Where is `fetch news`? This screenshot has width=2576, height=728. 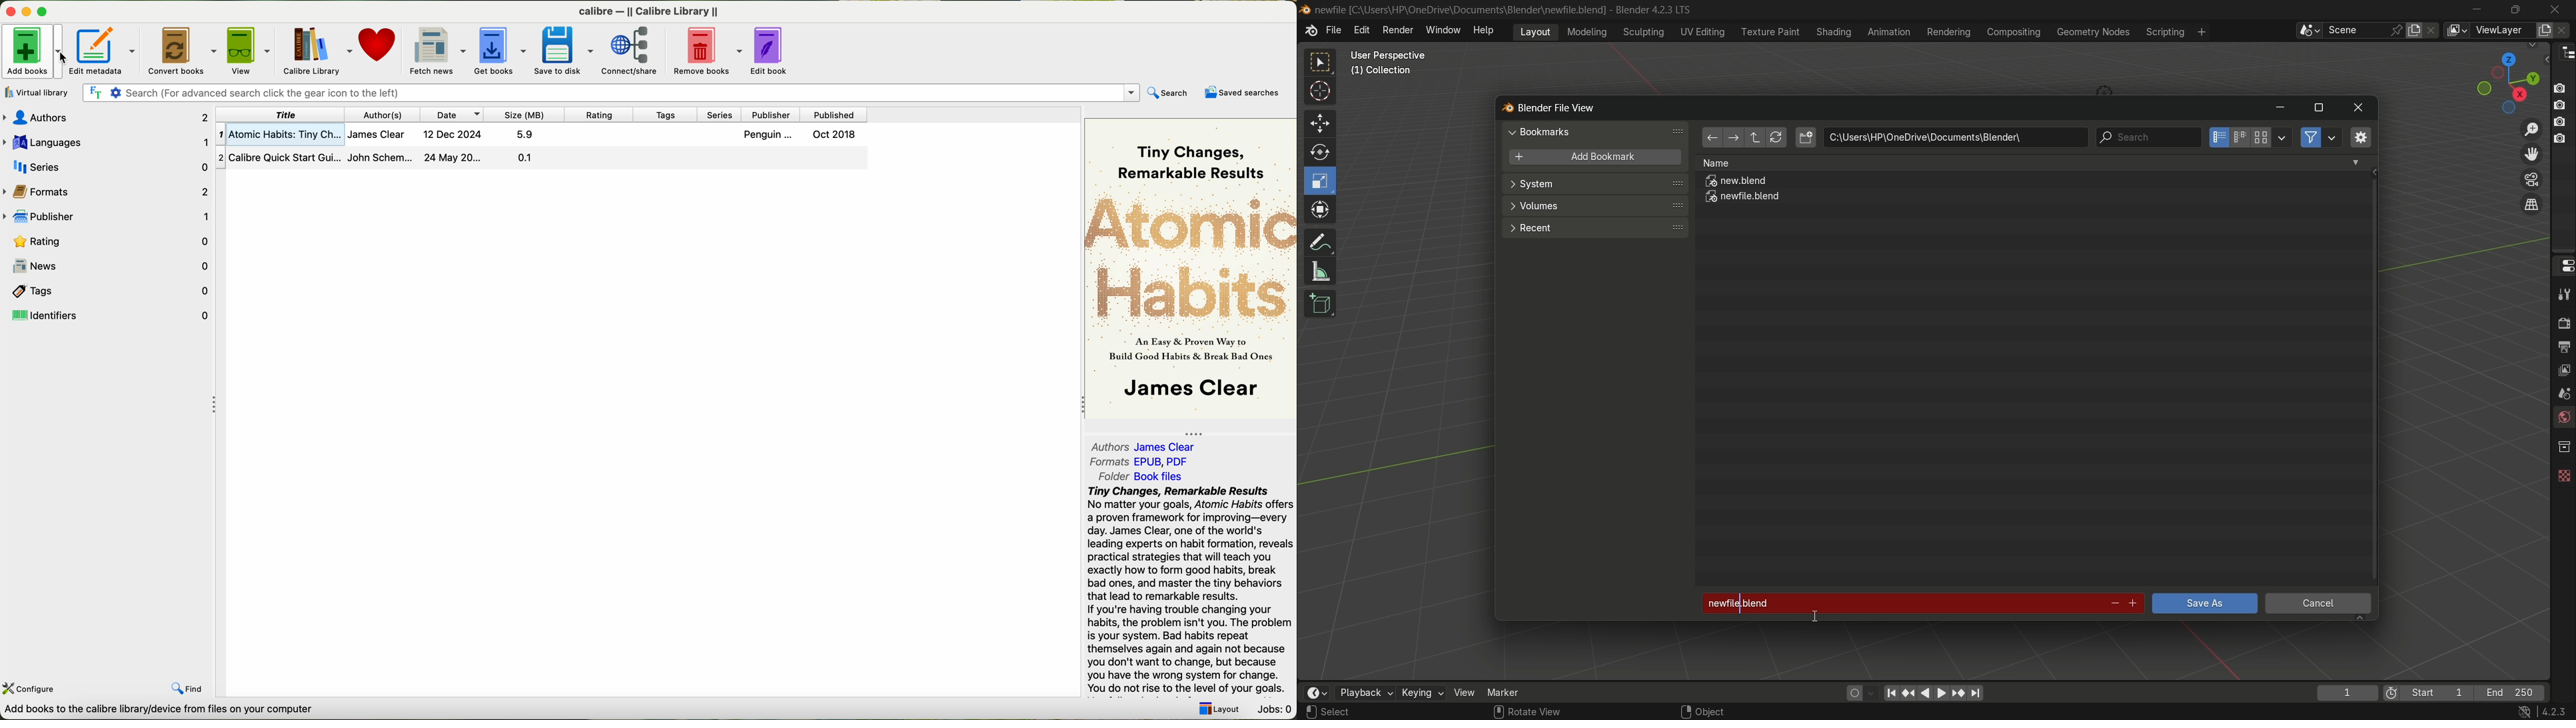
fetch news is located at coordinates (436, 50).